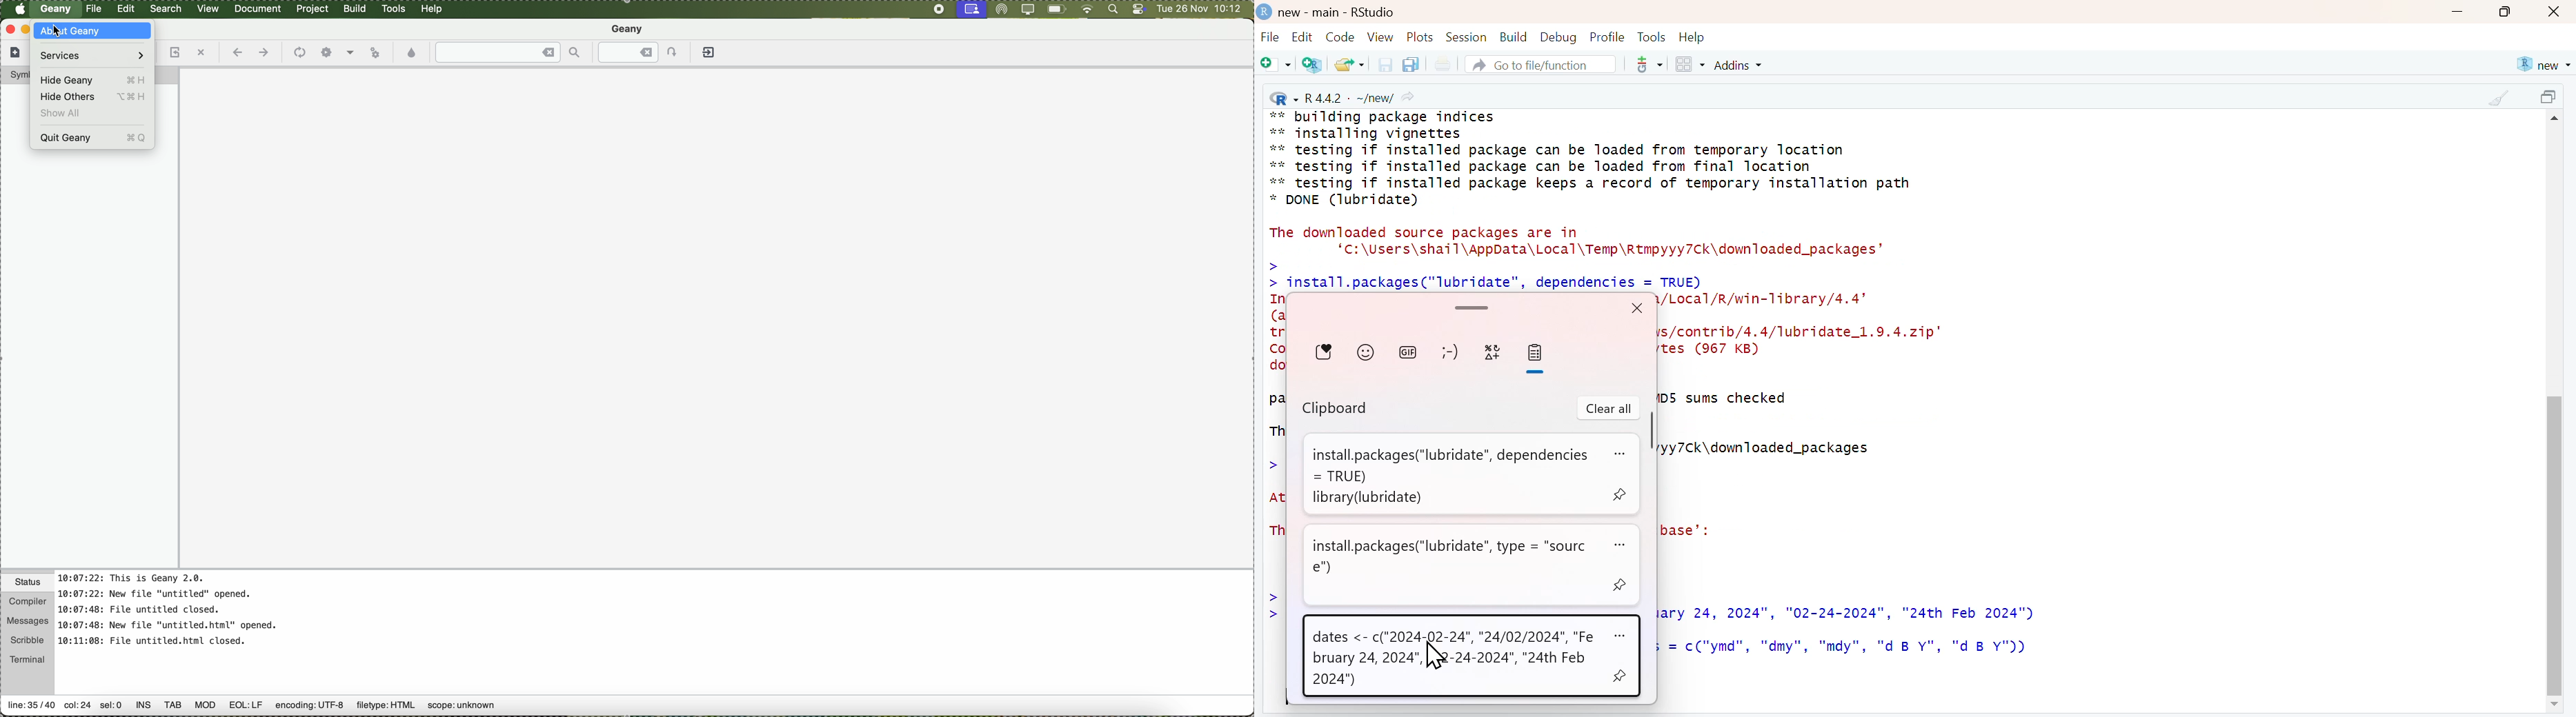 Image resolution: width=2576 pixels, height=728 pixels. What do you see at coordinates (1539, 64) in the screenshot?
I see `Go to file/function` at bounding box center [1539, 64].